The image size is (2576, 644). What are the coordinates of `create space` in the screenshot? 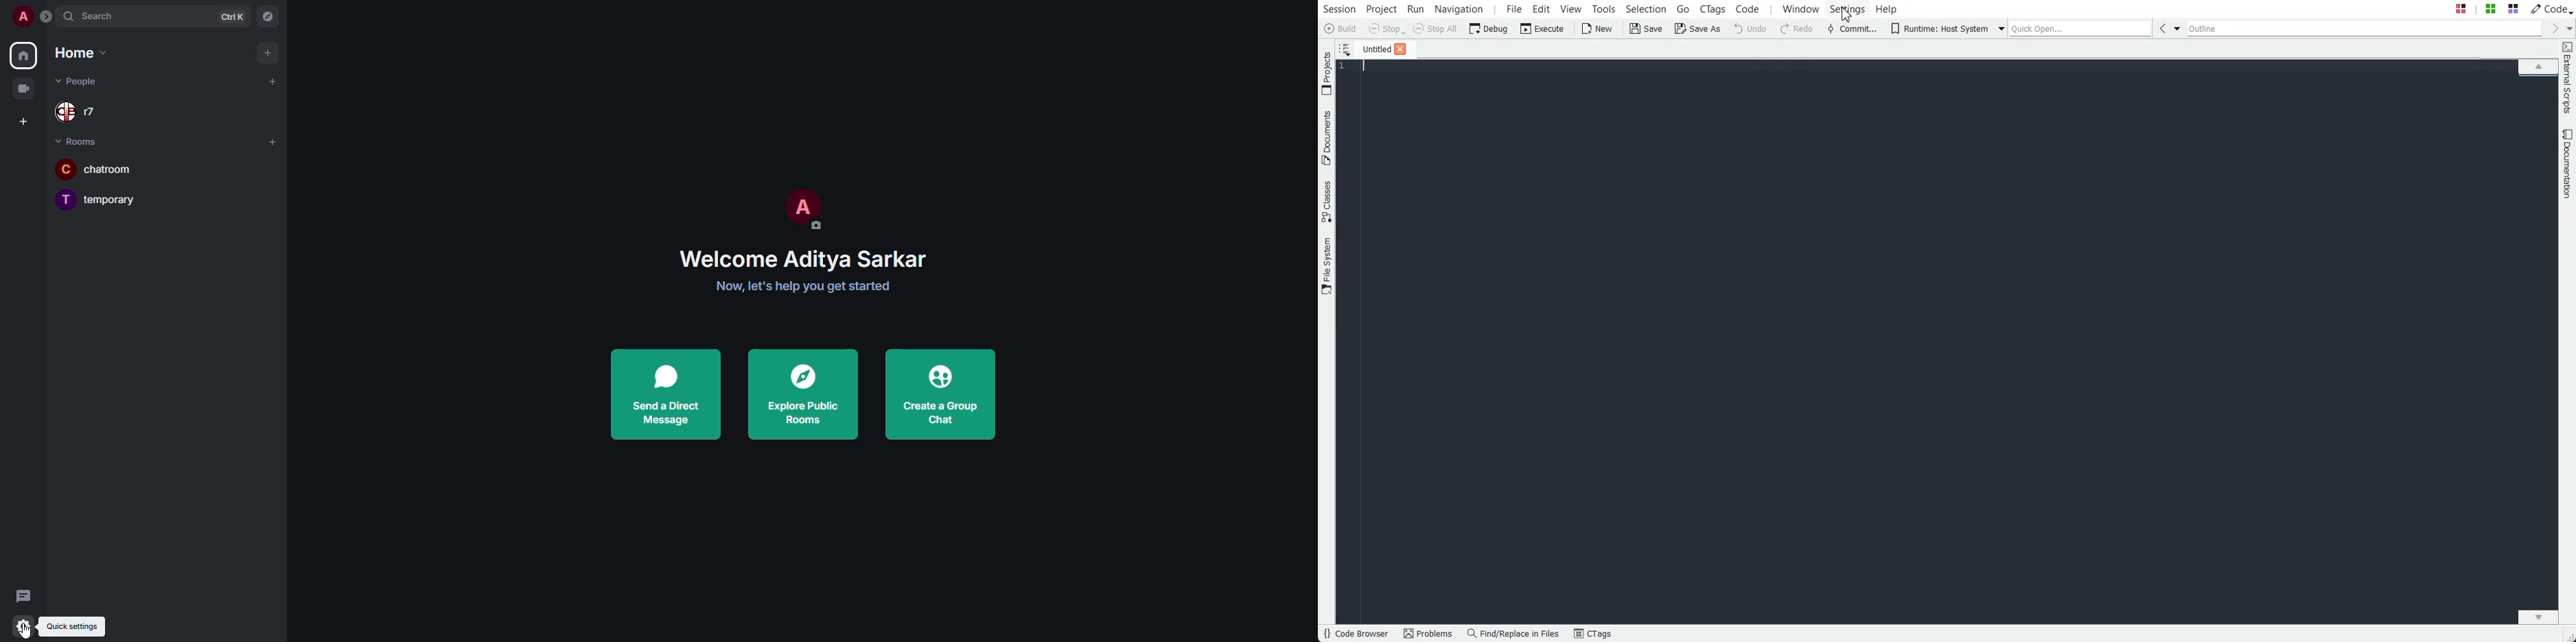 It's located at (25, 121).